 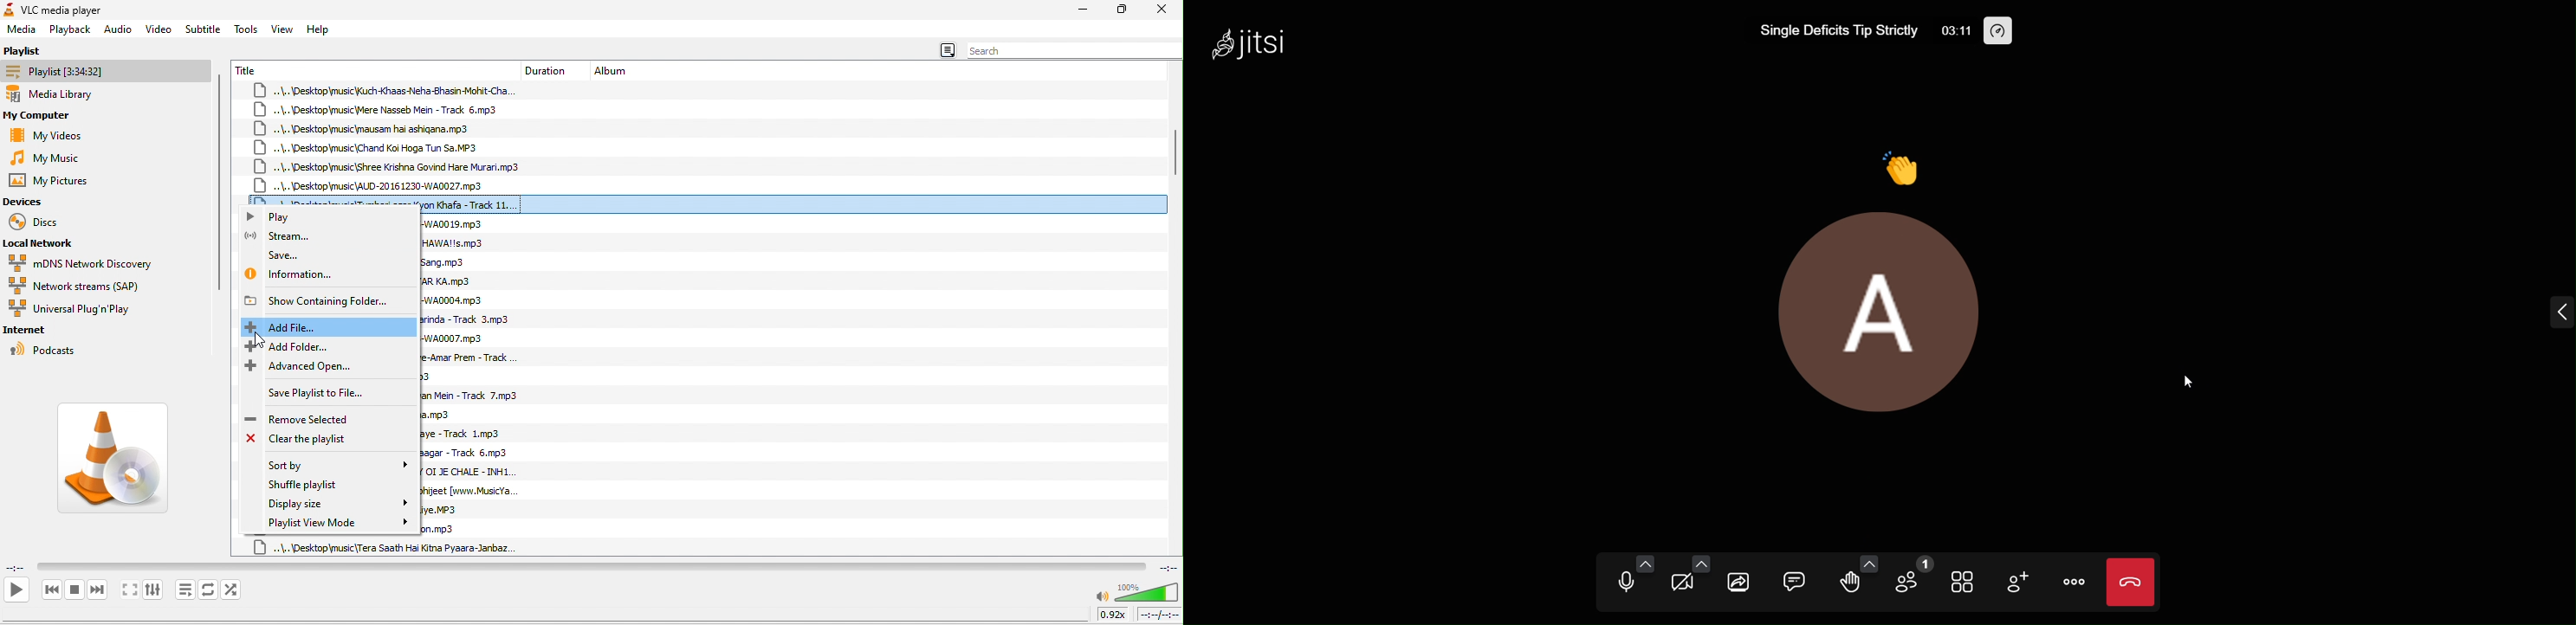 What do you see at coordinates (91, 287) in the screenshot?
I see `network streams (SAP)` at bounding box center [91, 287].